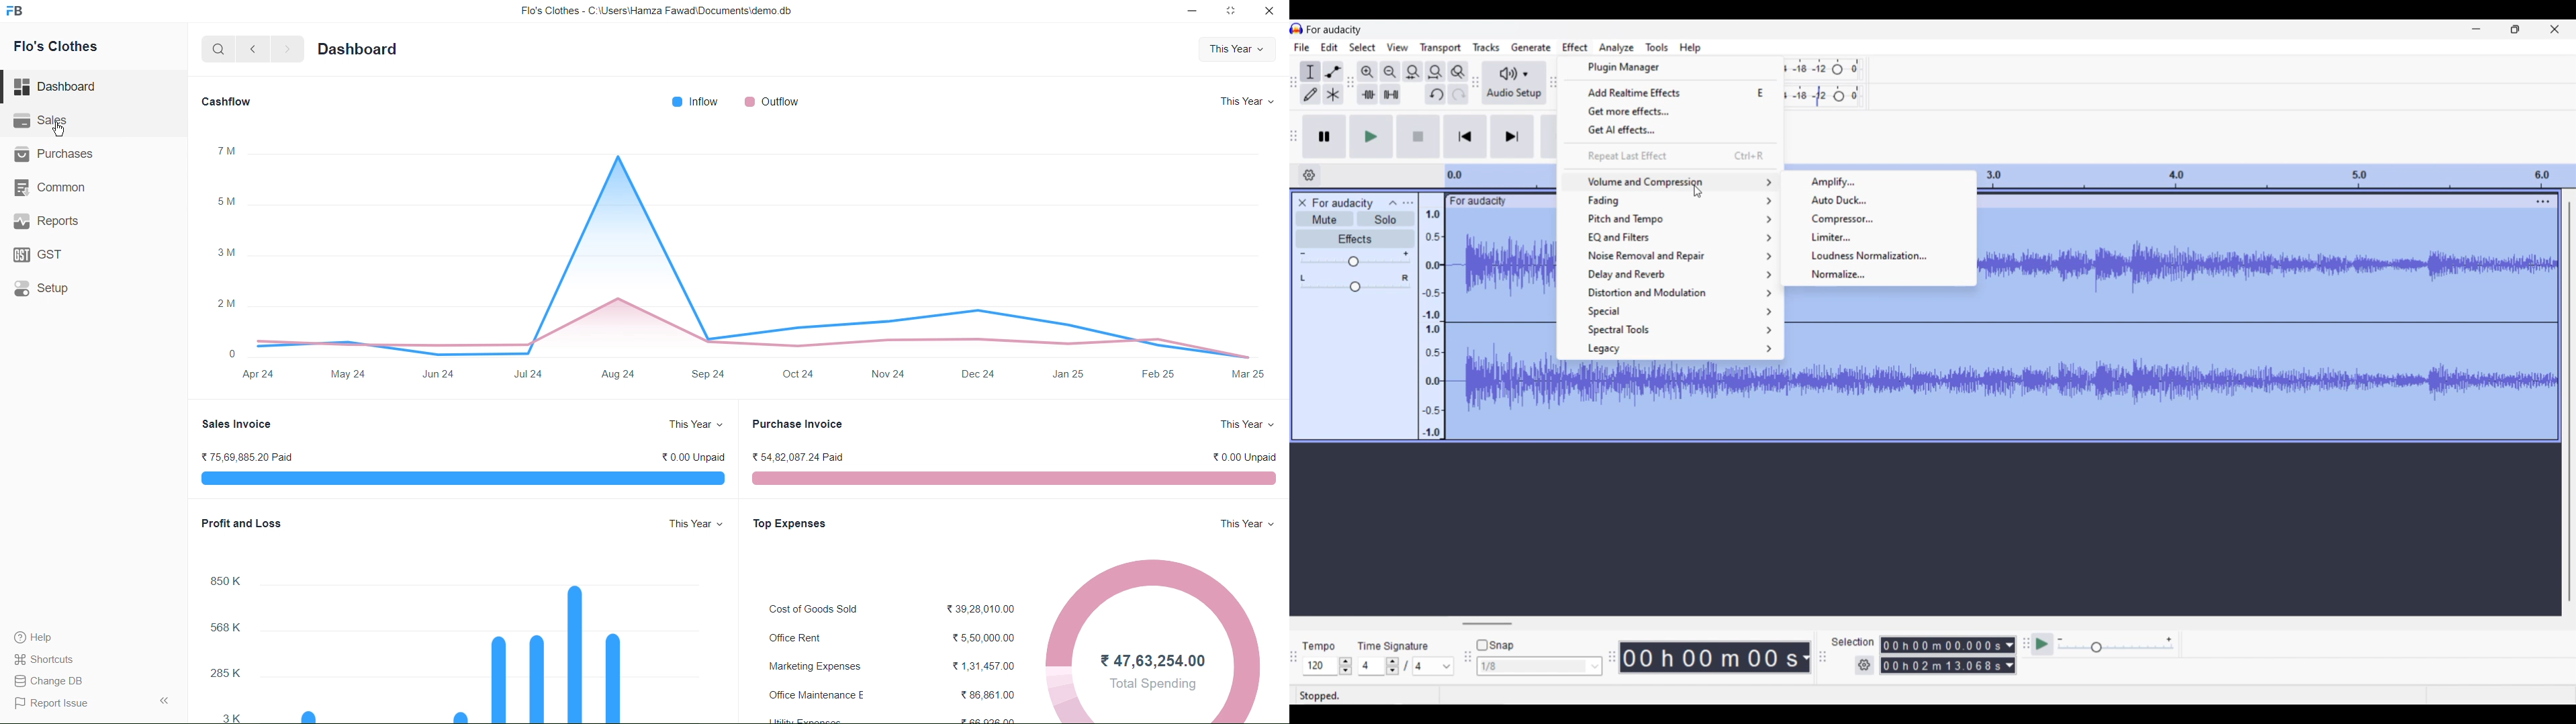  Describe the element at coordinates (1391, 72) in the screenshot. I see `Zoom out` at that location.